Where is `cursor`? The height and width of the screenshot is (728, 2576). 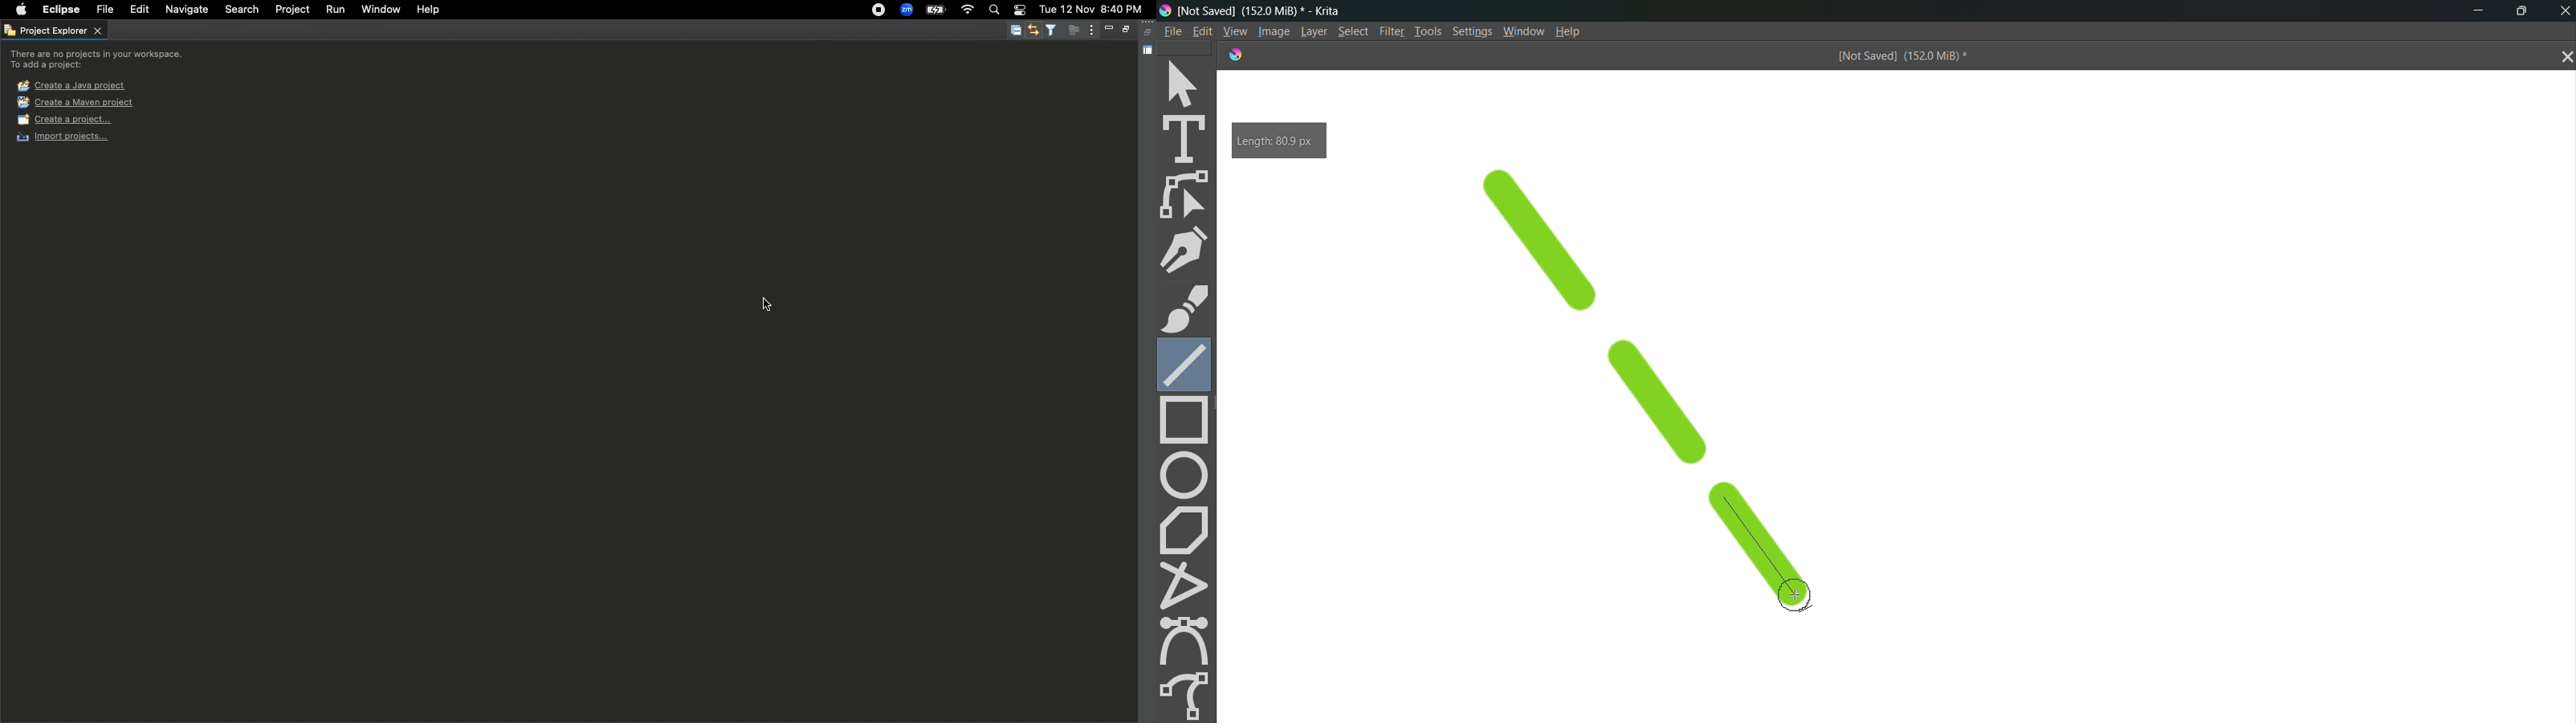
cursor is located at coordinates (1796, 592).